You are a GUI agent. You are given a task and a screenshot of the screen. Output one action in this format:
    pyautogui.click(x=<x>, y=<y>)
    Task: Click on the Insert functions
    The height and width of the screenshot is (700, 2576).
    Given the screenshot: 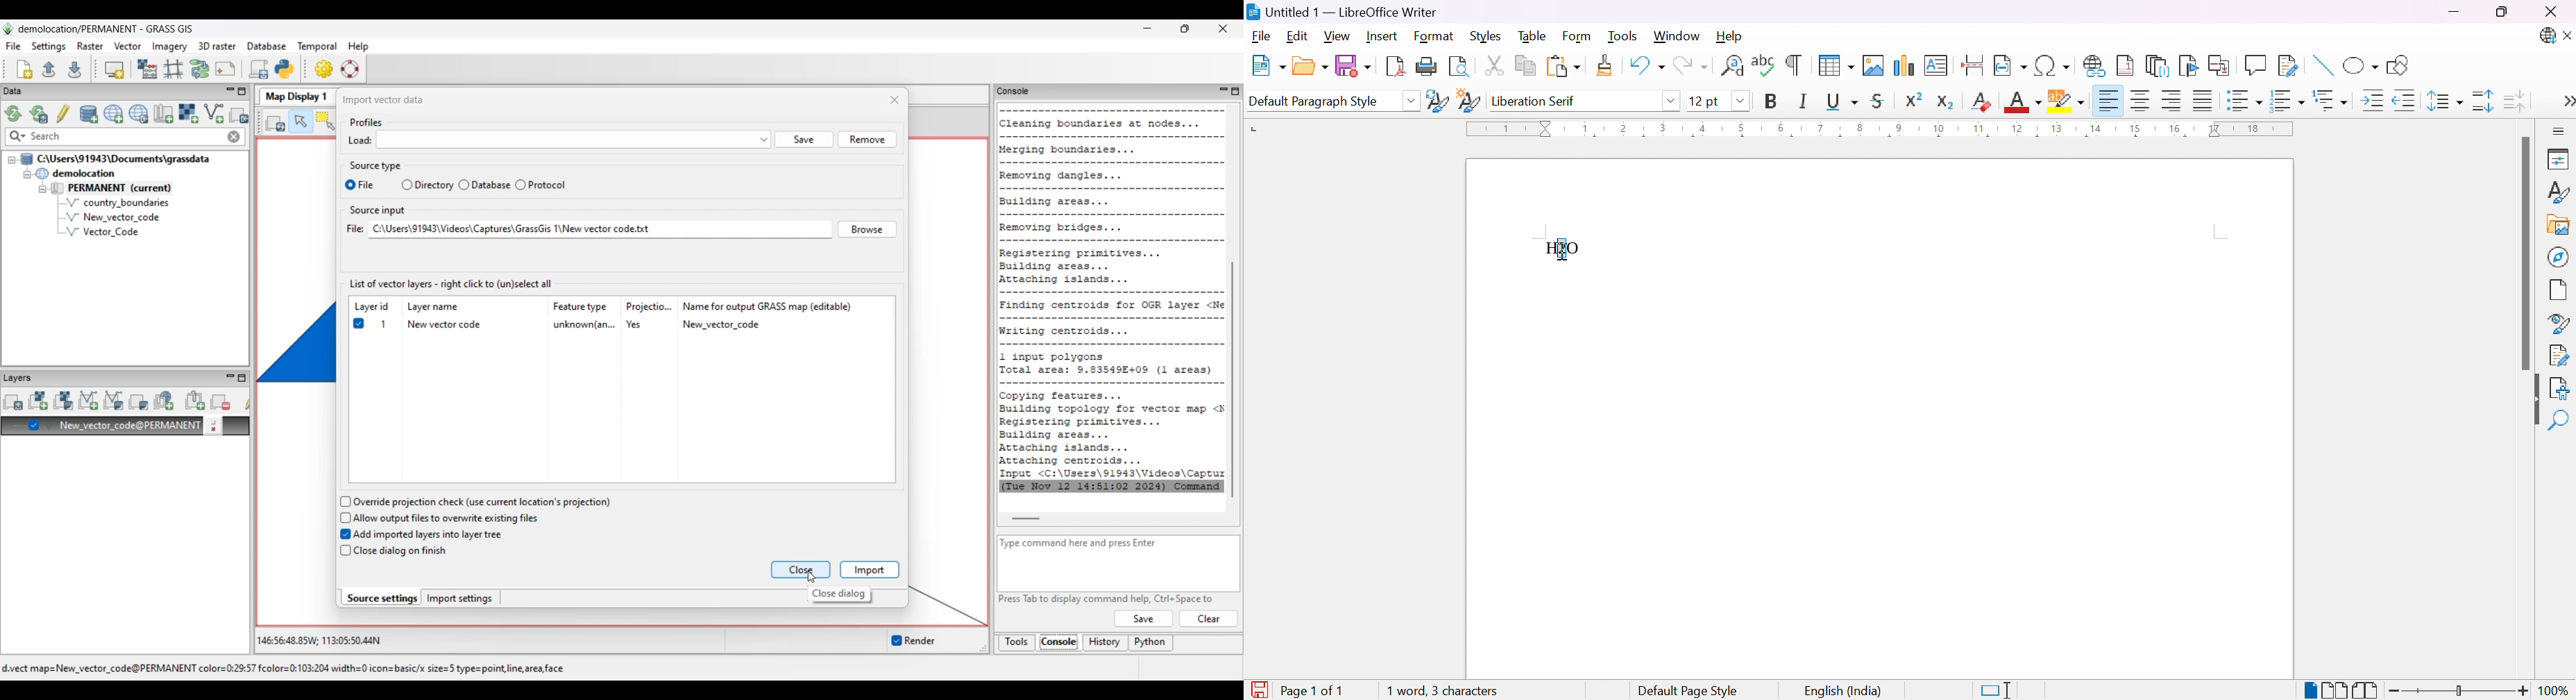 What is the action you would take?
    pyautogui.click(x=2255, y=65)
    